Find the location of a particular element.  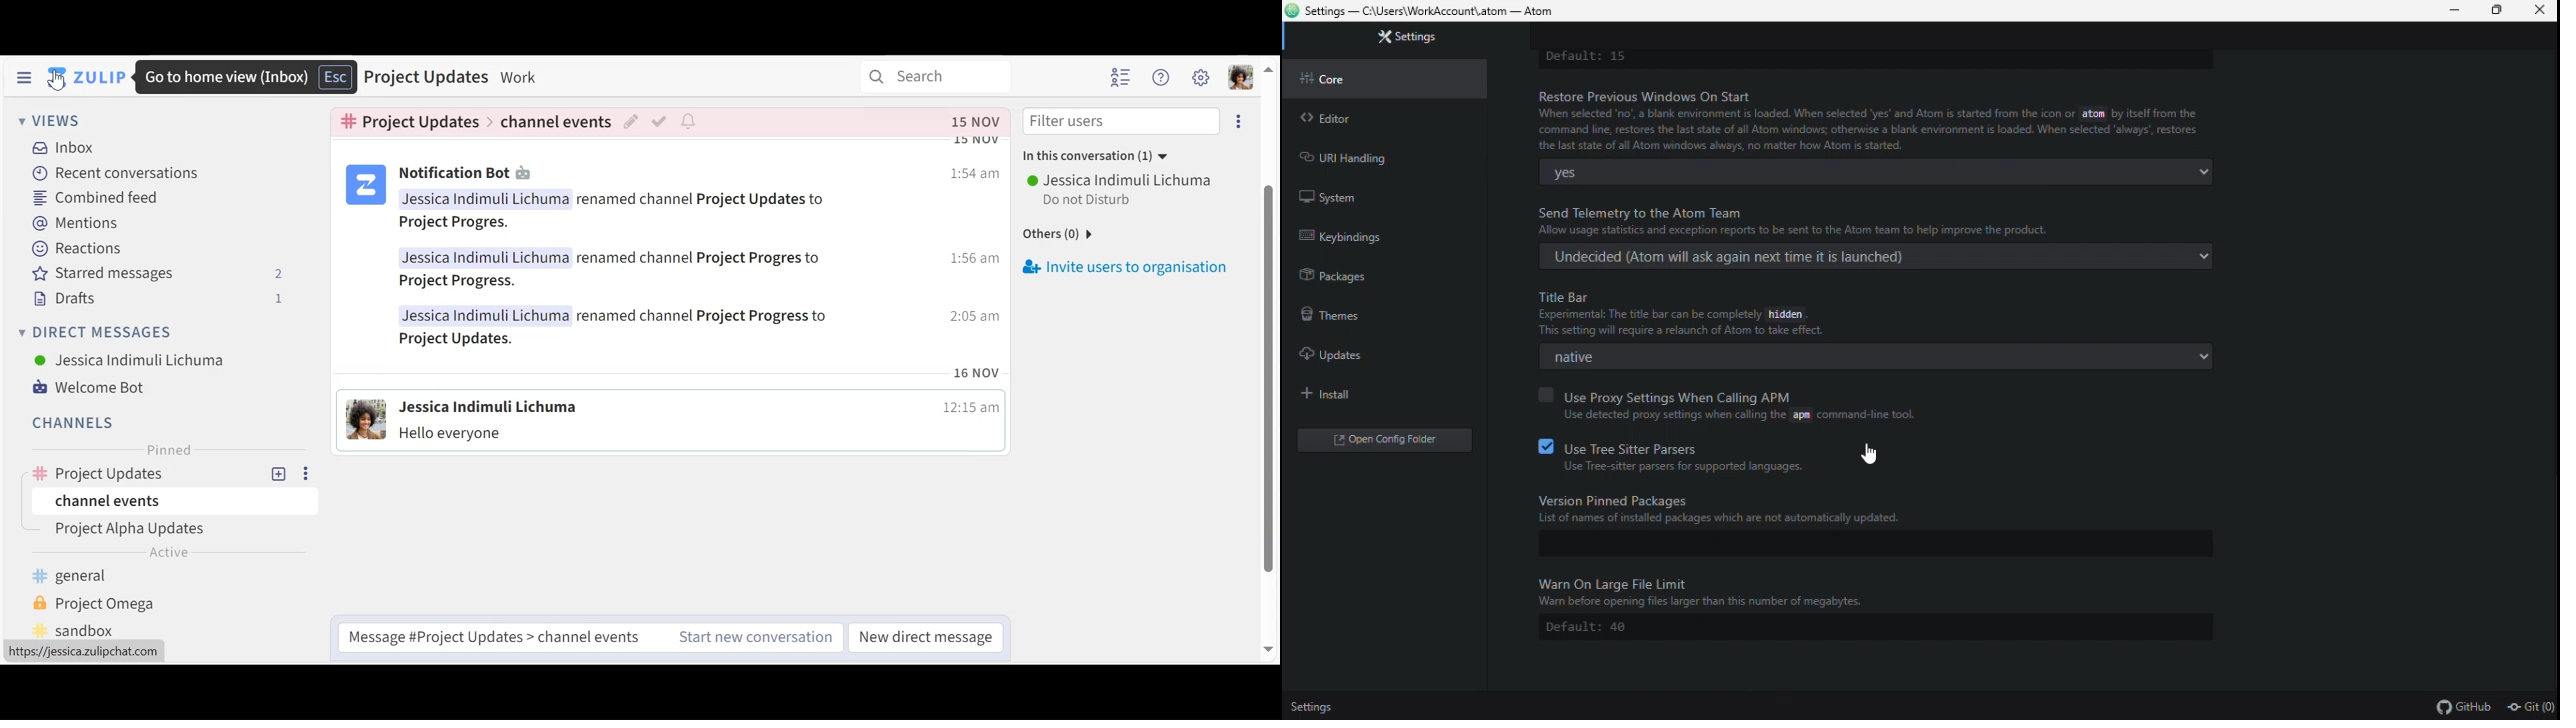

user name is located at coordinates (485, 257).